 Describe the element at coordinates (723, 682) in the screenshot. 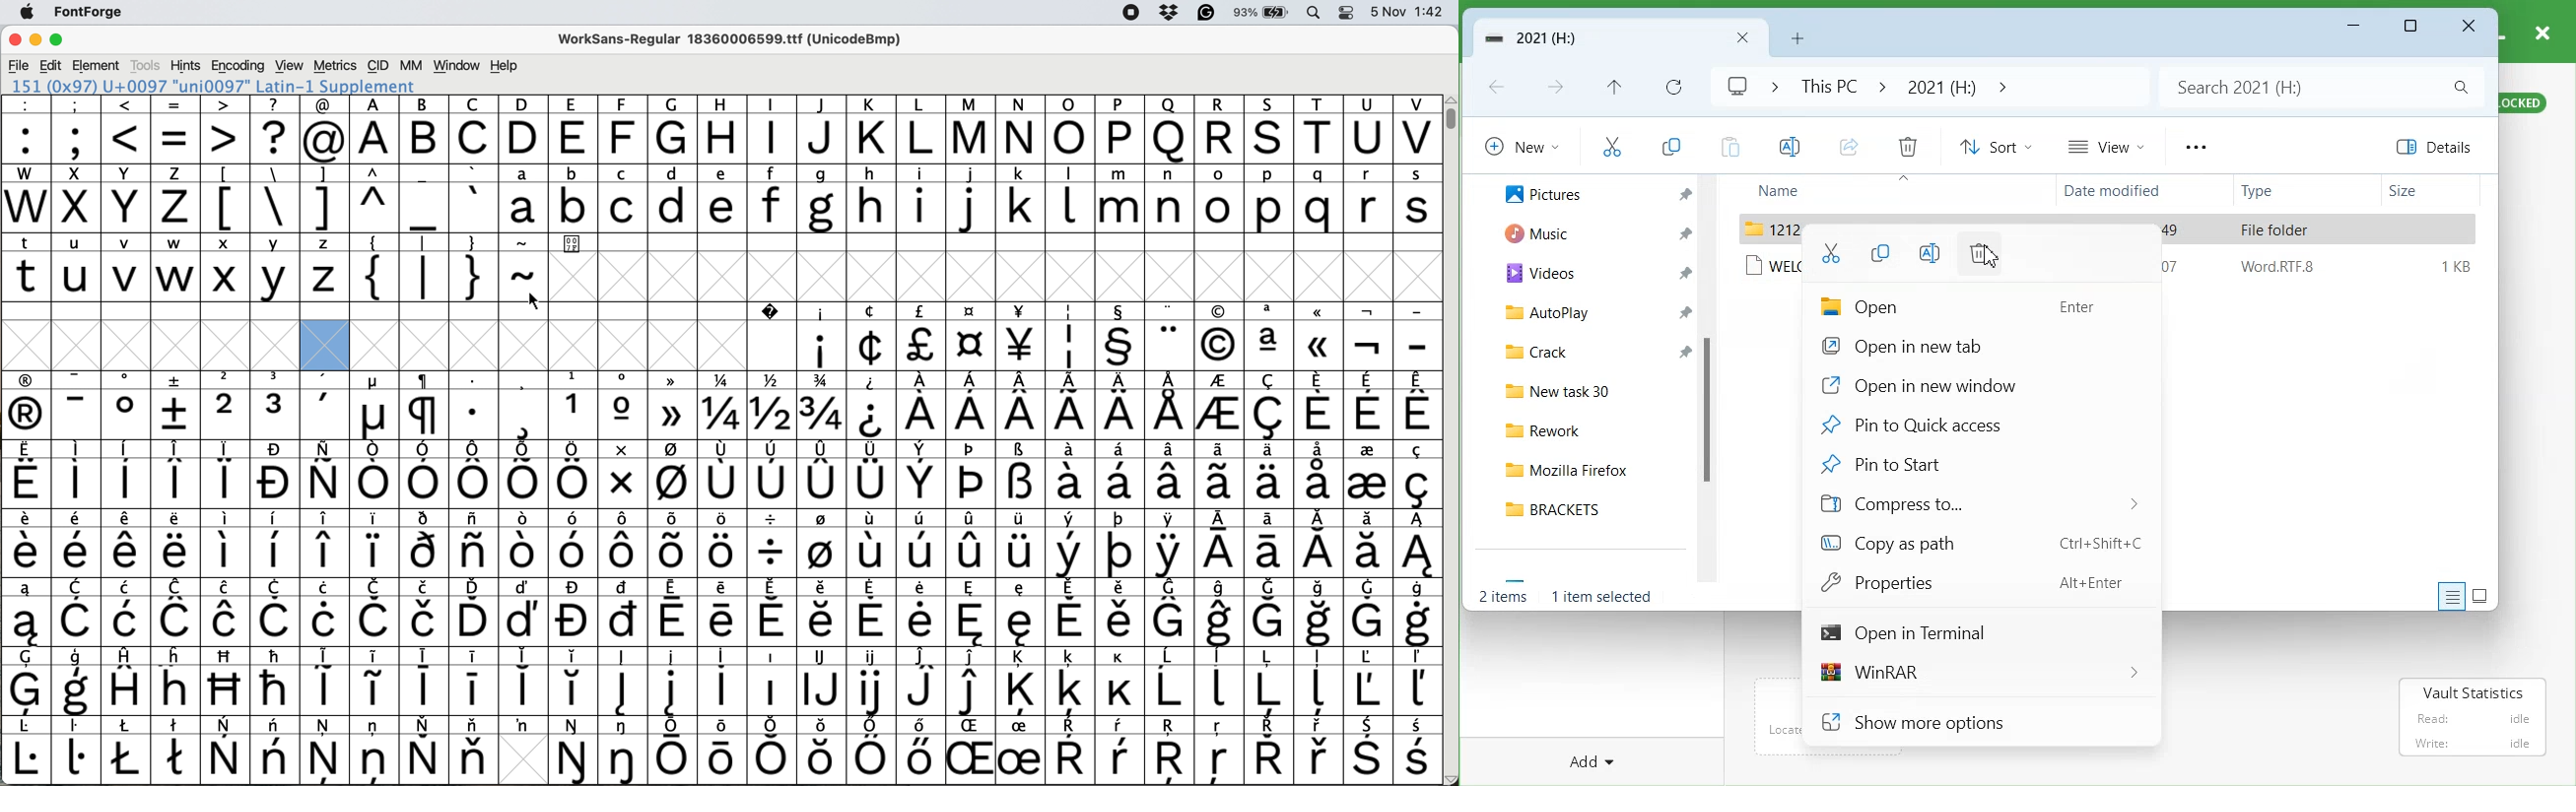

I see `symbol` at that location.